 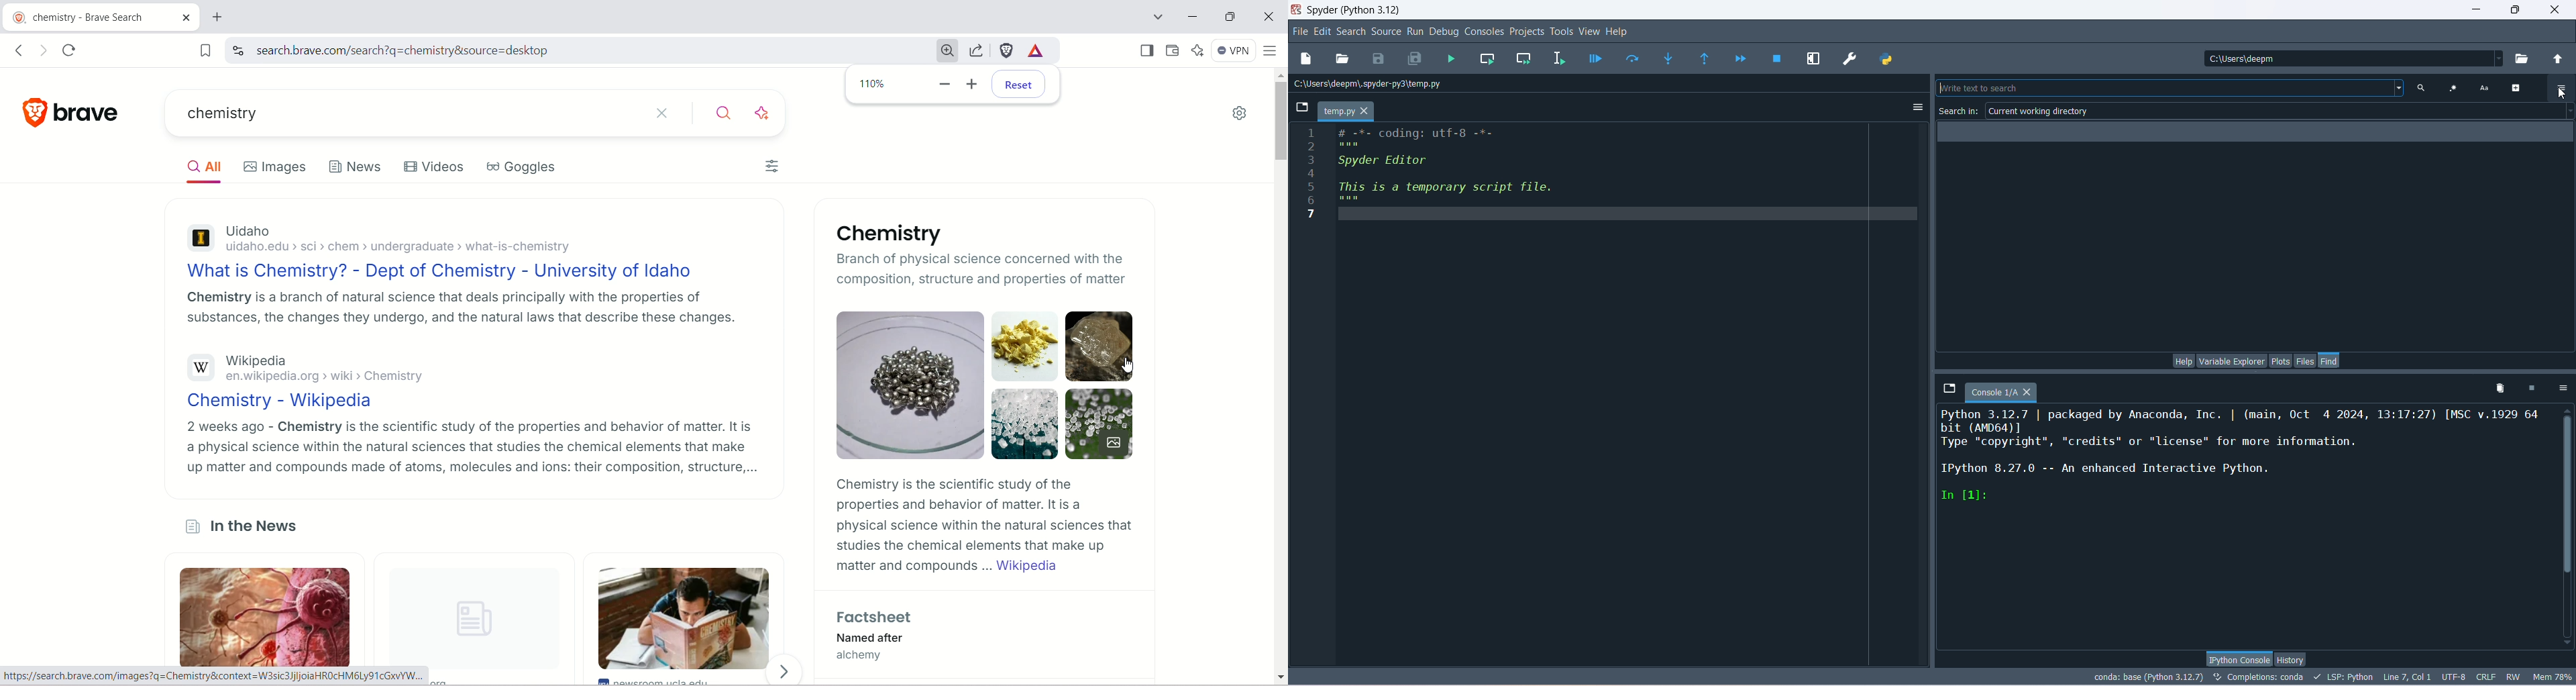 I want to click on Line, col, so click(x=2406, y=677).